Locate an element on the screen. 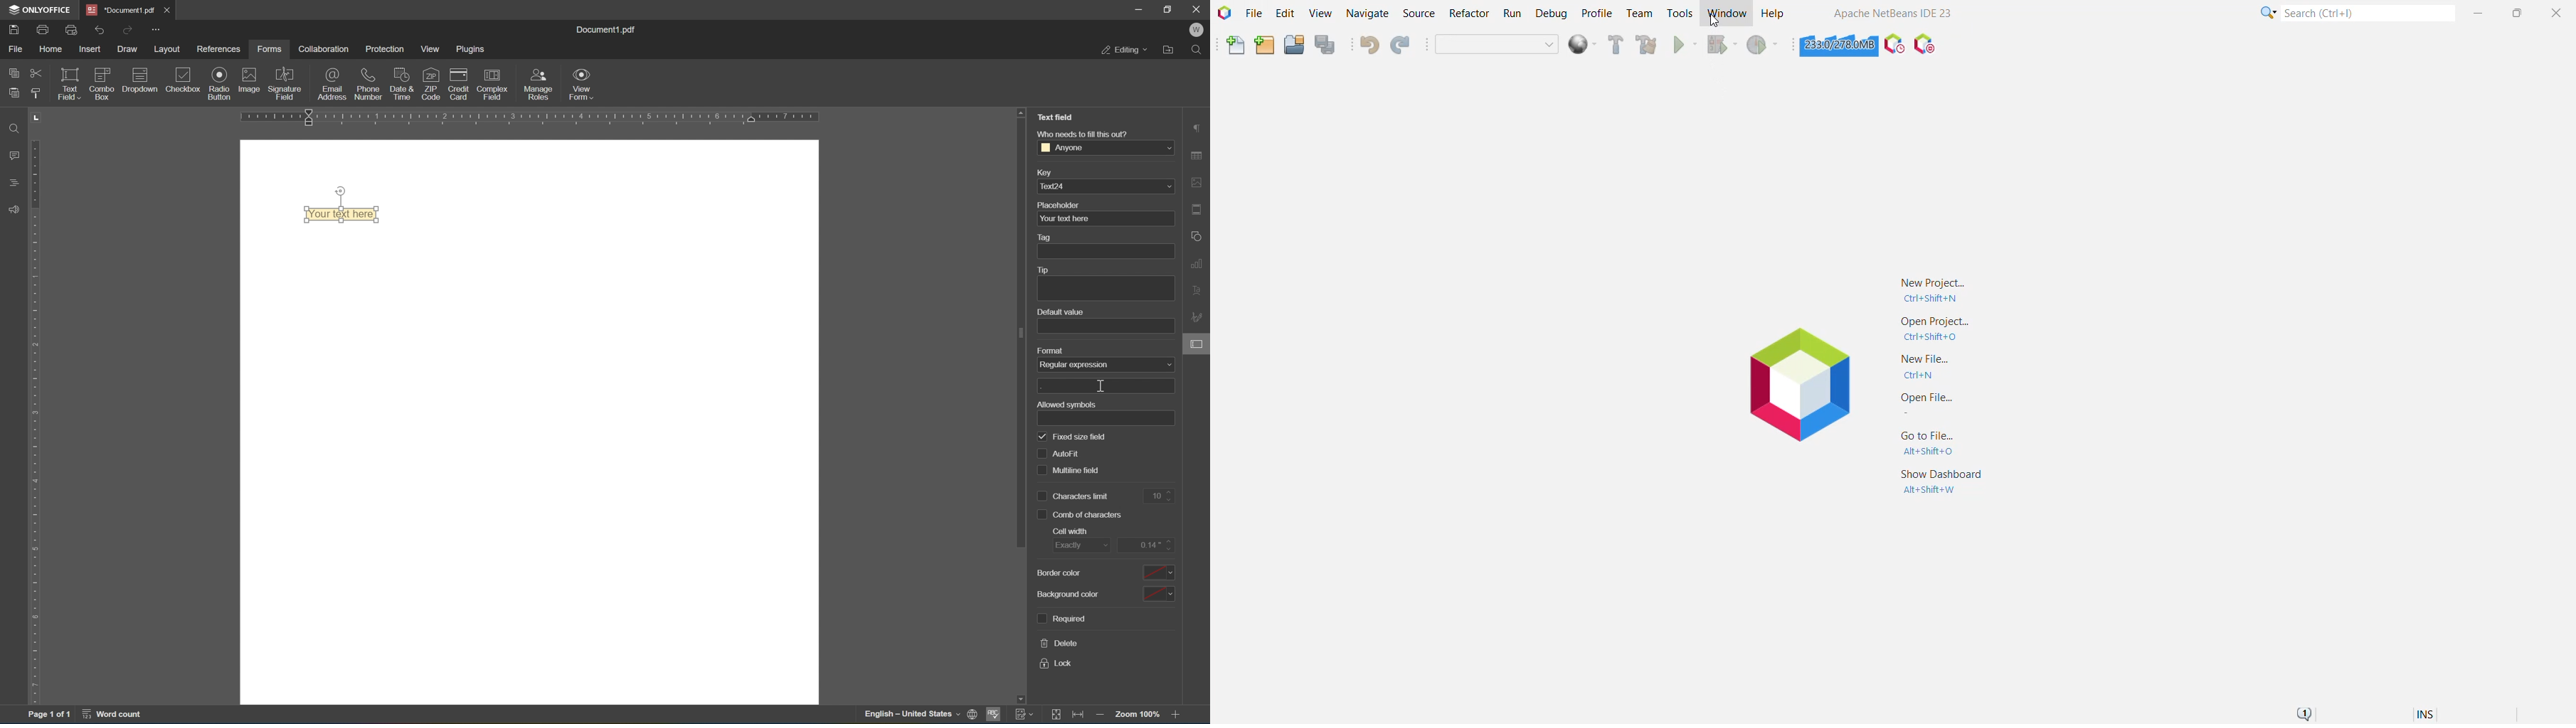  fit to width is located at coordinates (1079, 716).